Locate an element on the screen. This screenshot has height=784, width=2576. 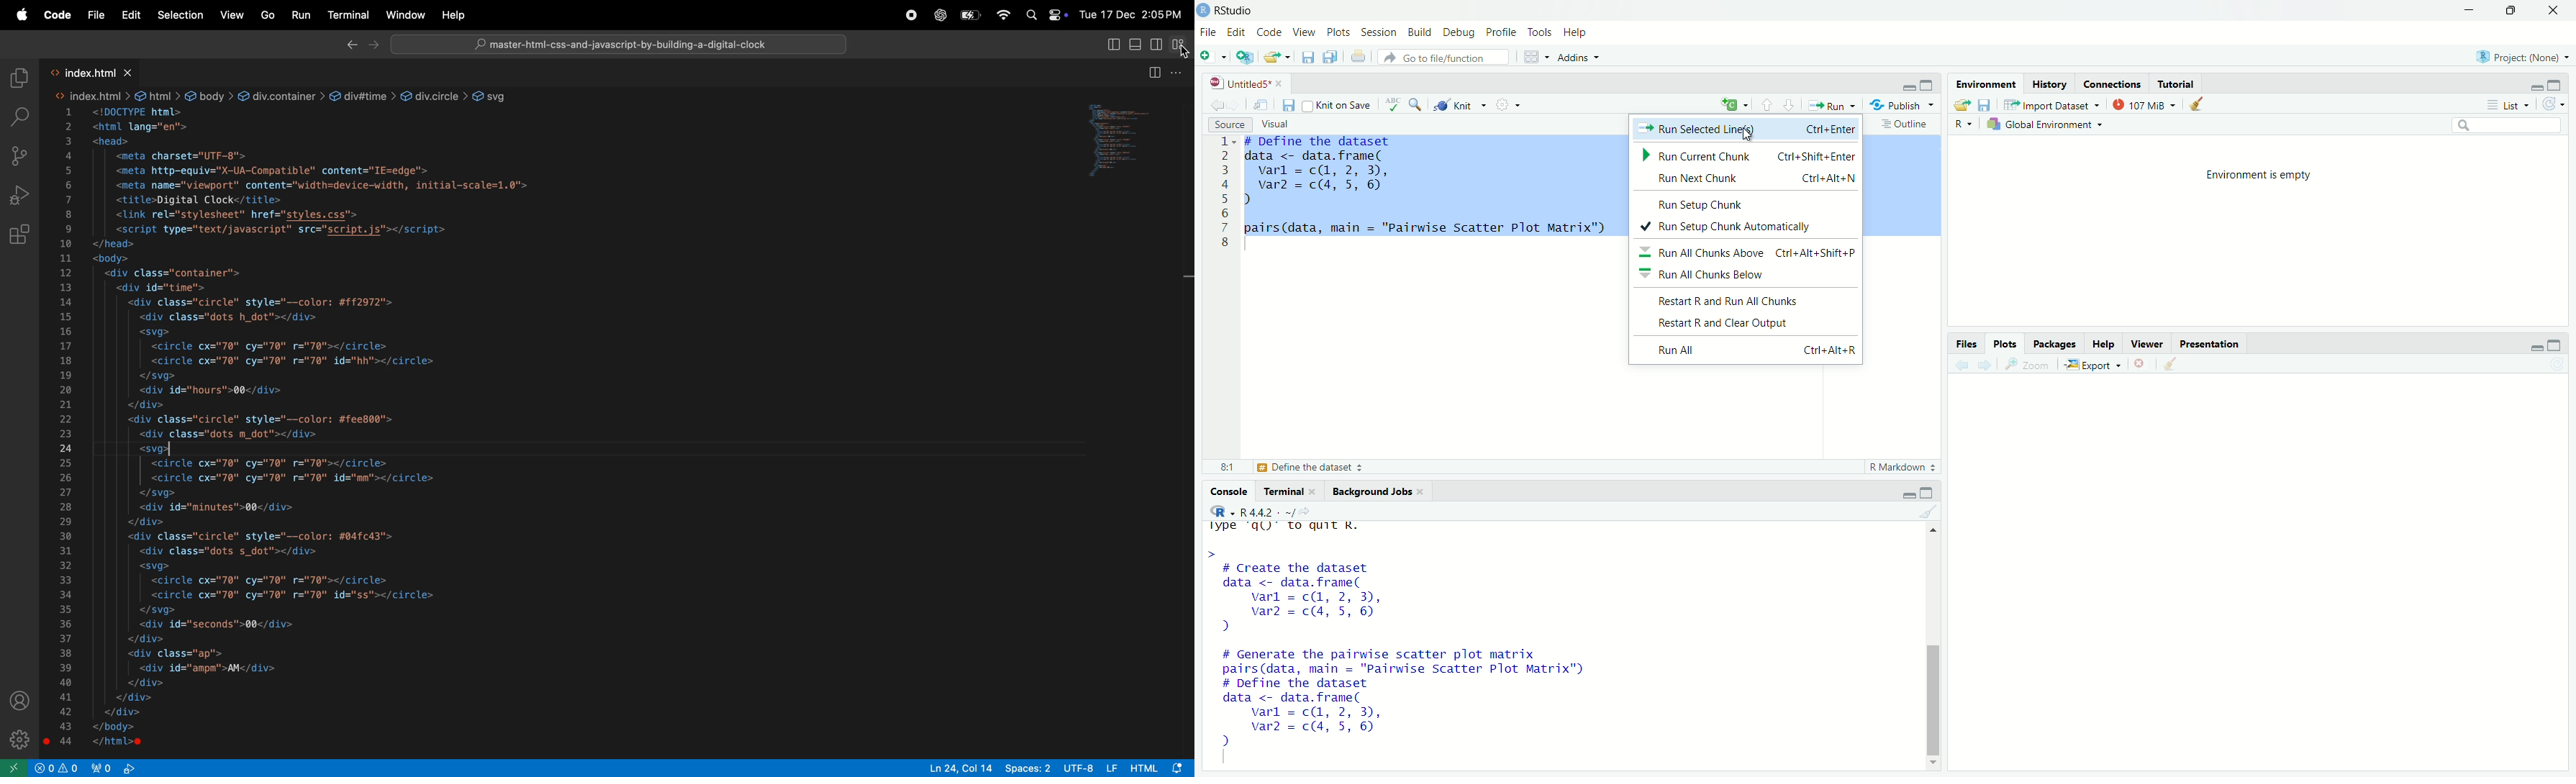
Clear console (Ctrl +L) is located at coordinates (2197, 103).